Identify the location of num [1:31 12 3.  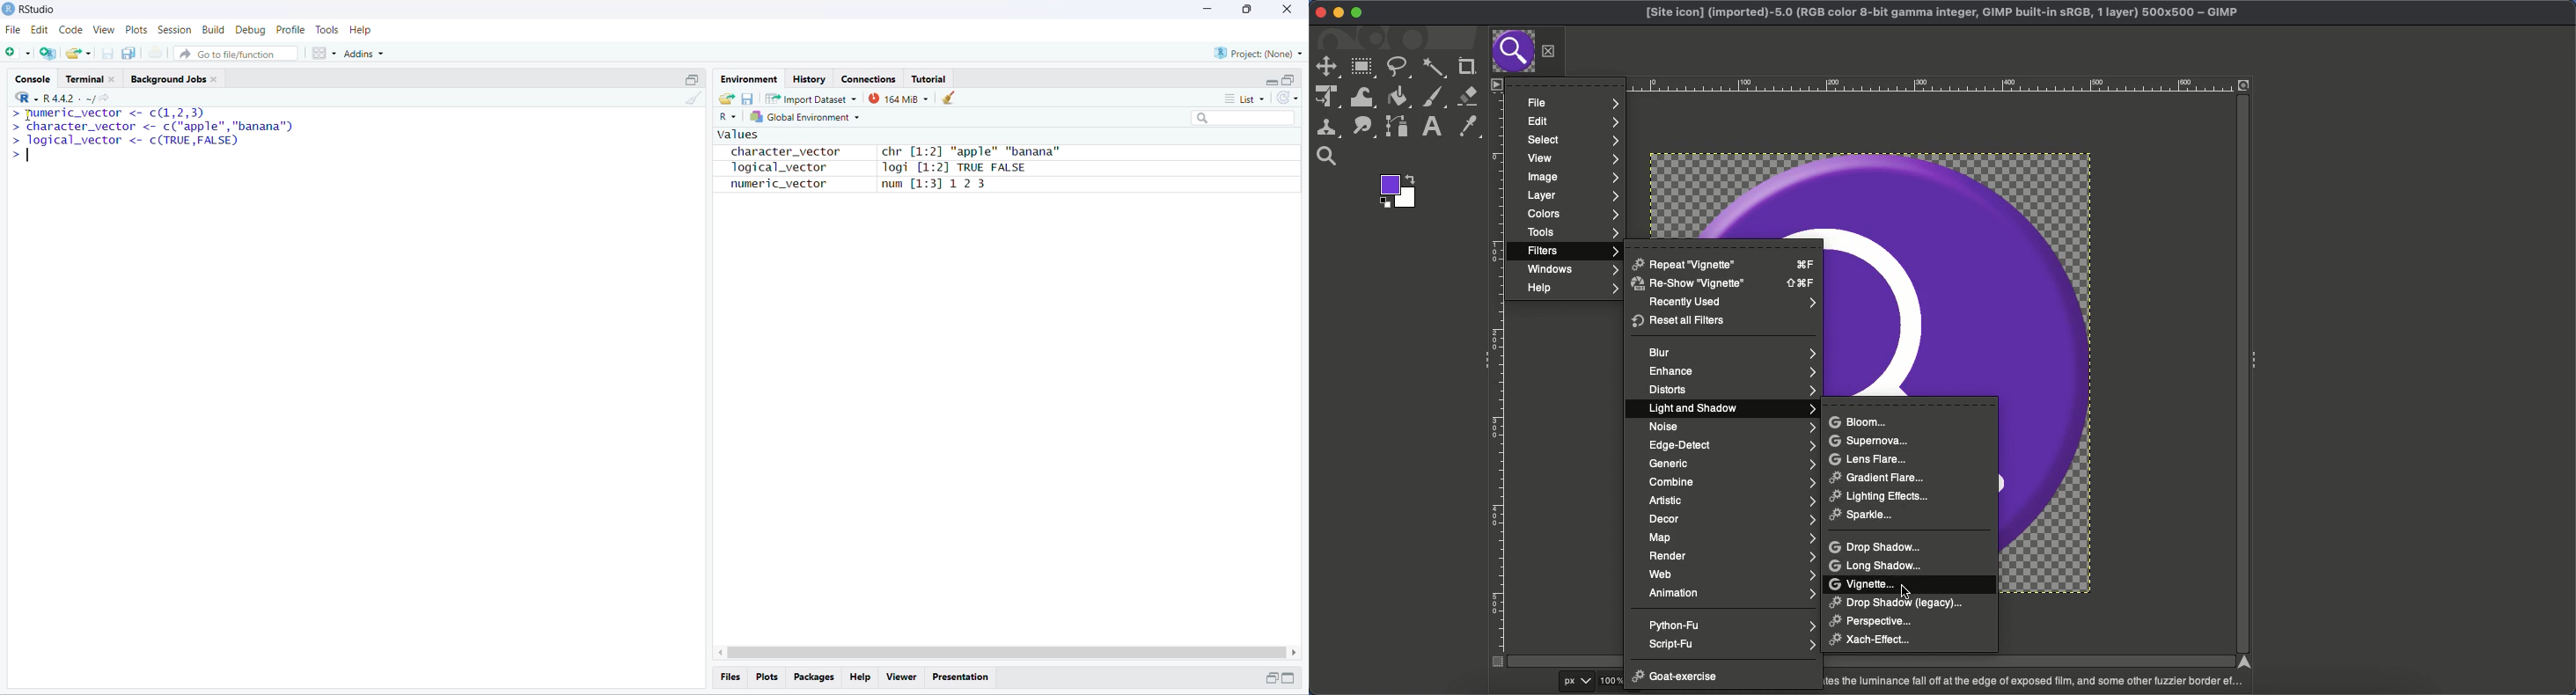
(935, 185).